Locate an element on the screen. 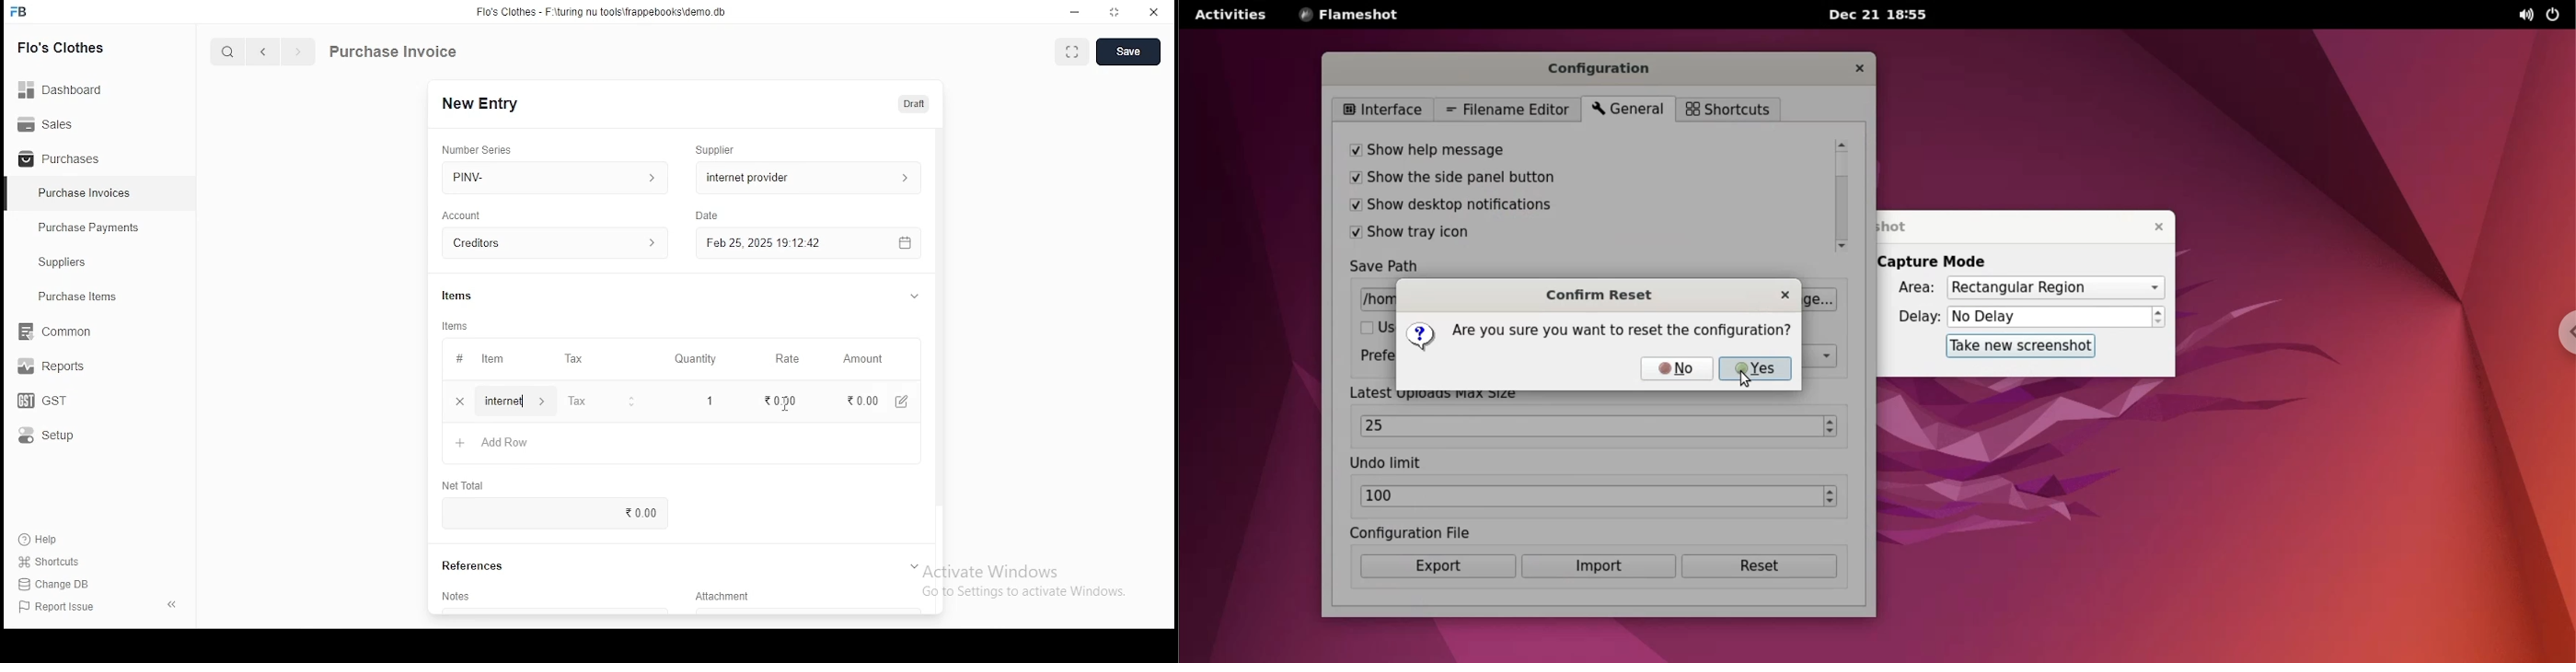  0.00 is located at coordinates (646, 512).